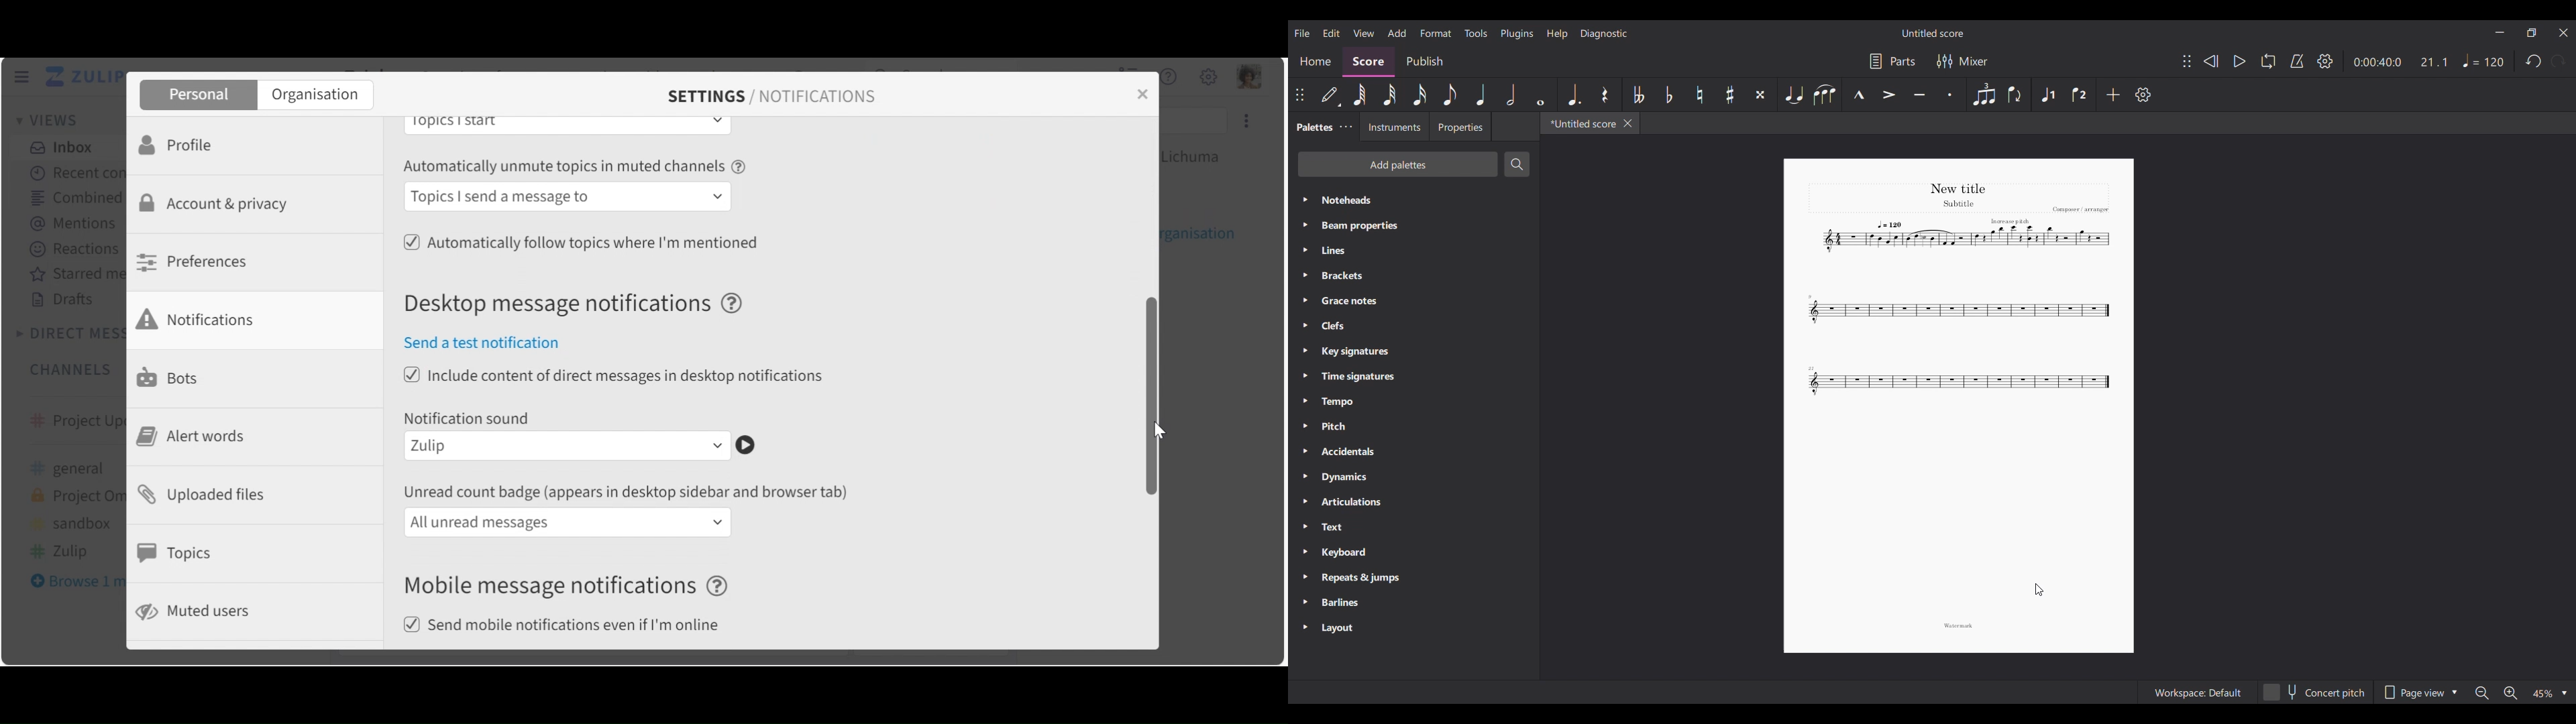 The width and height of the screenshot is (2576, 728). What do you see at coordinates (2564, 33) in the screenshot?
I see `Close interface` at bounding box center [2564, 33].